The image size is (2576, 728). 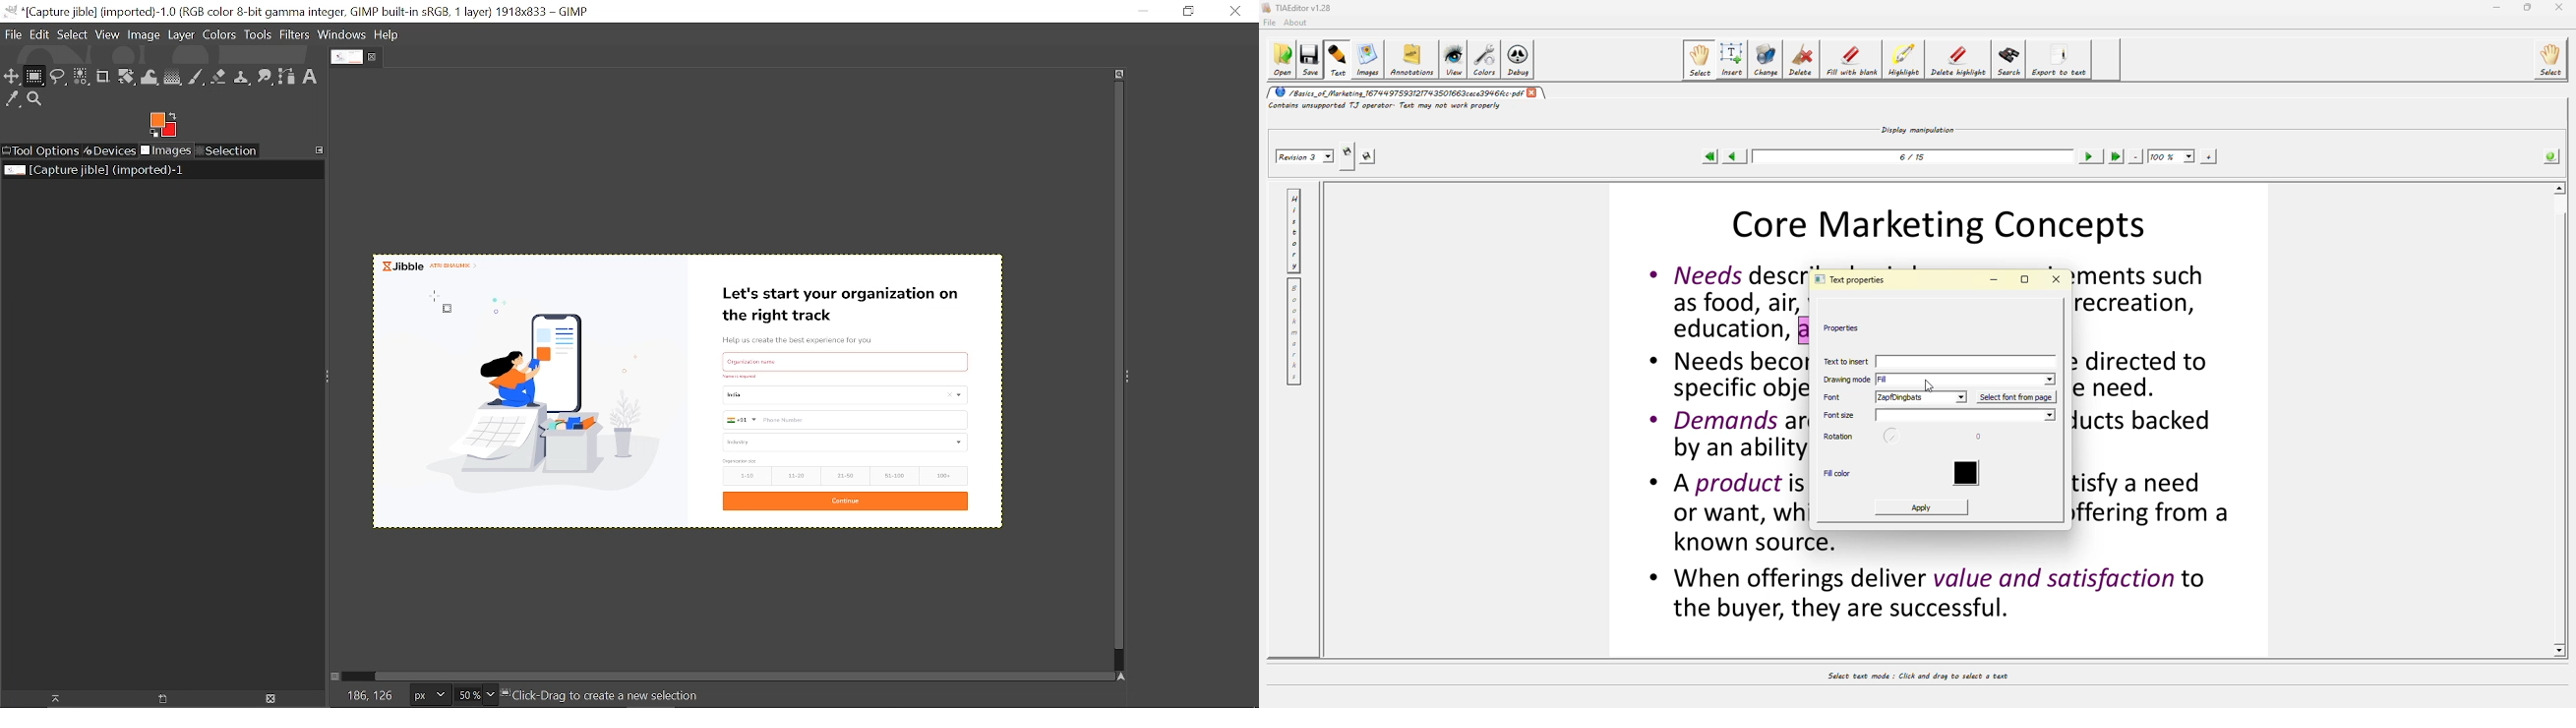 I want to click on Zoom tool, so click(x=36, y=100).